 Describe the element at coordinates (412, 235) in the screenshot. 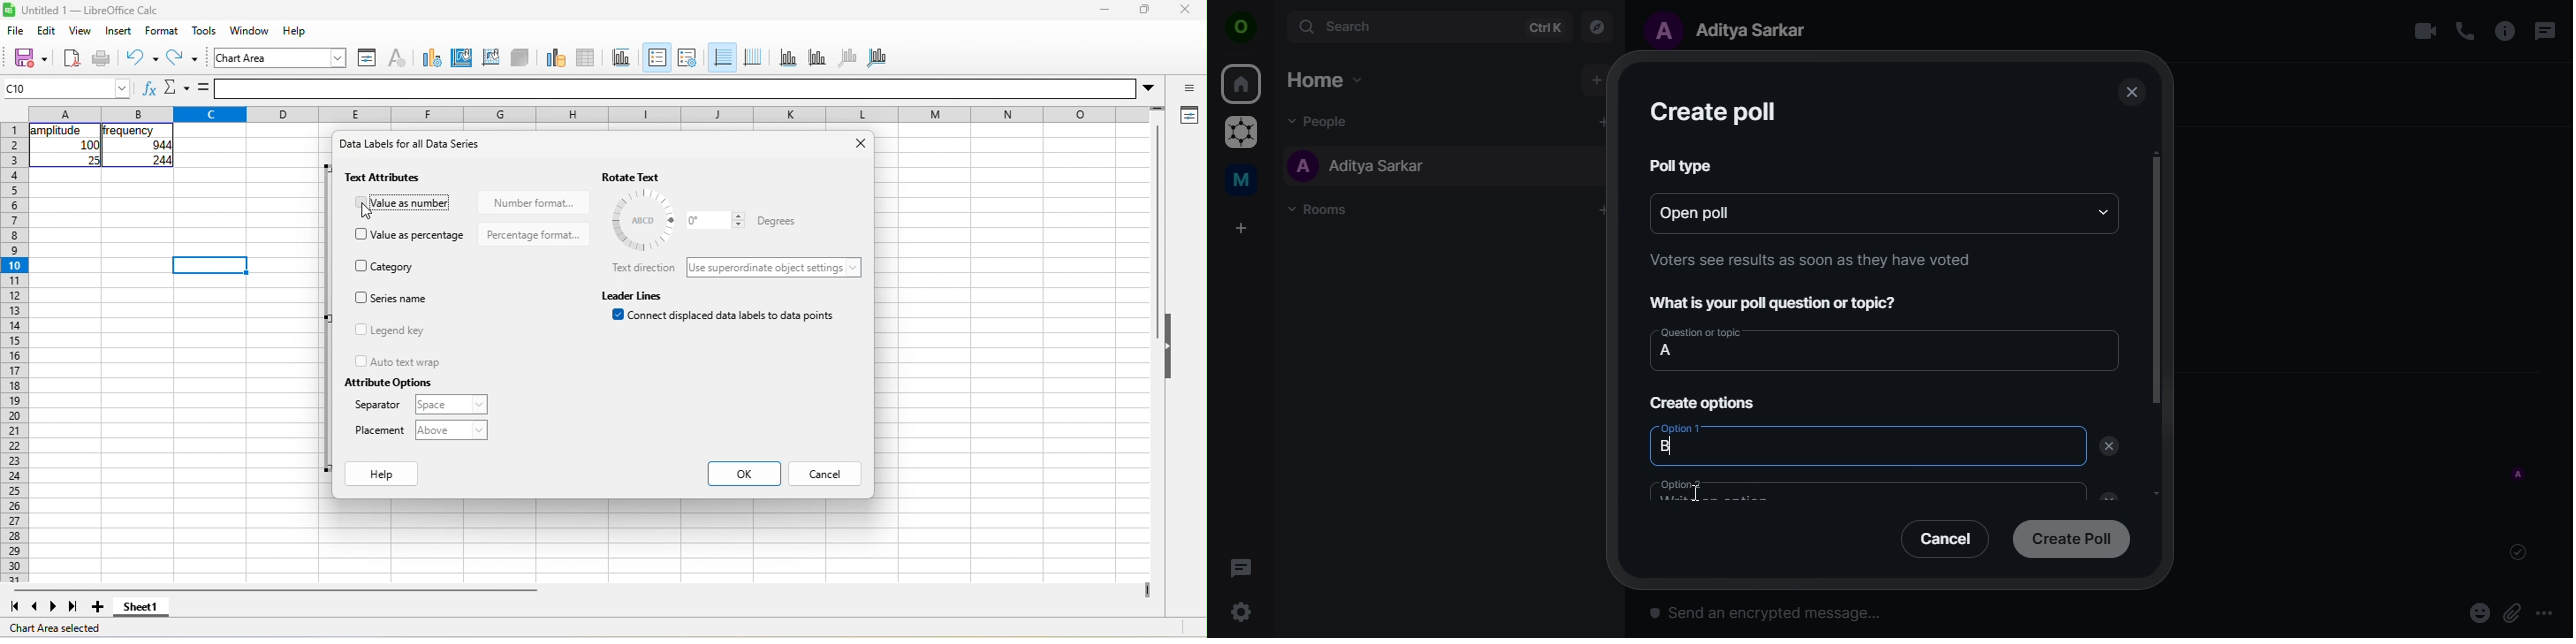

I see `value as percentage` at that location.